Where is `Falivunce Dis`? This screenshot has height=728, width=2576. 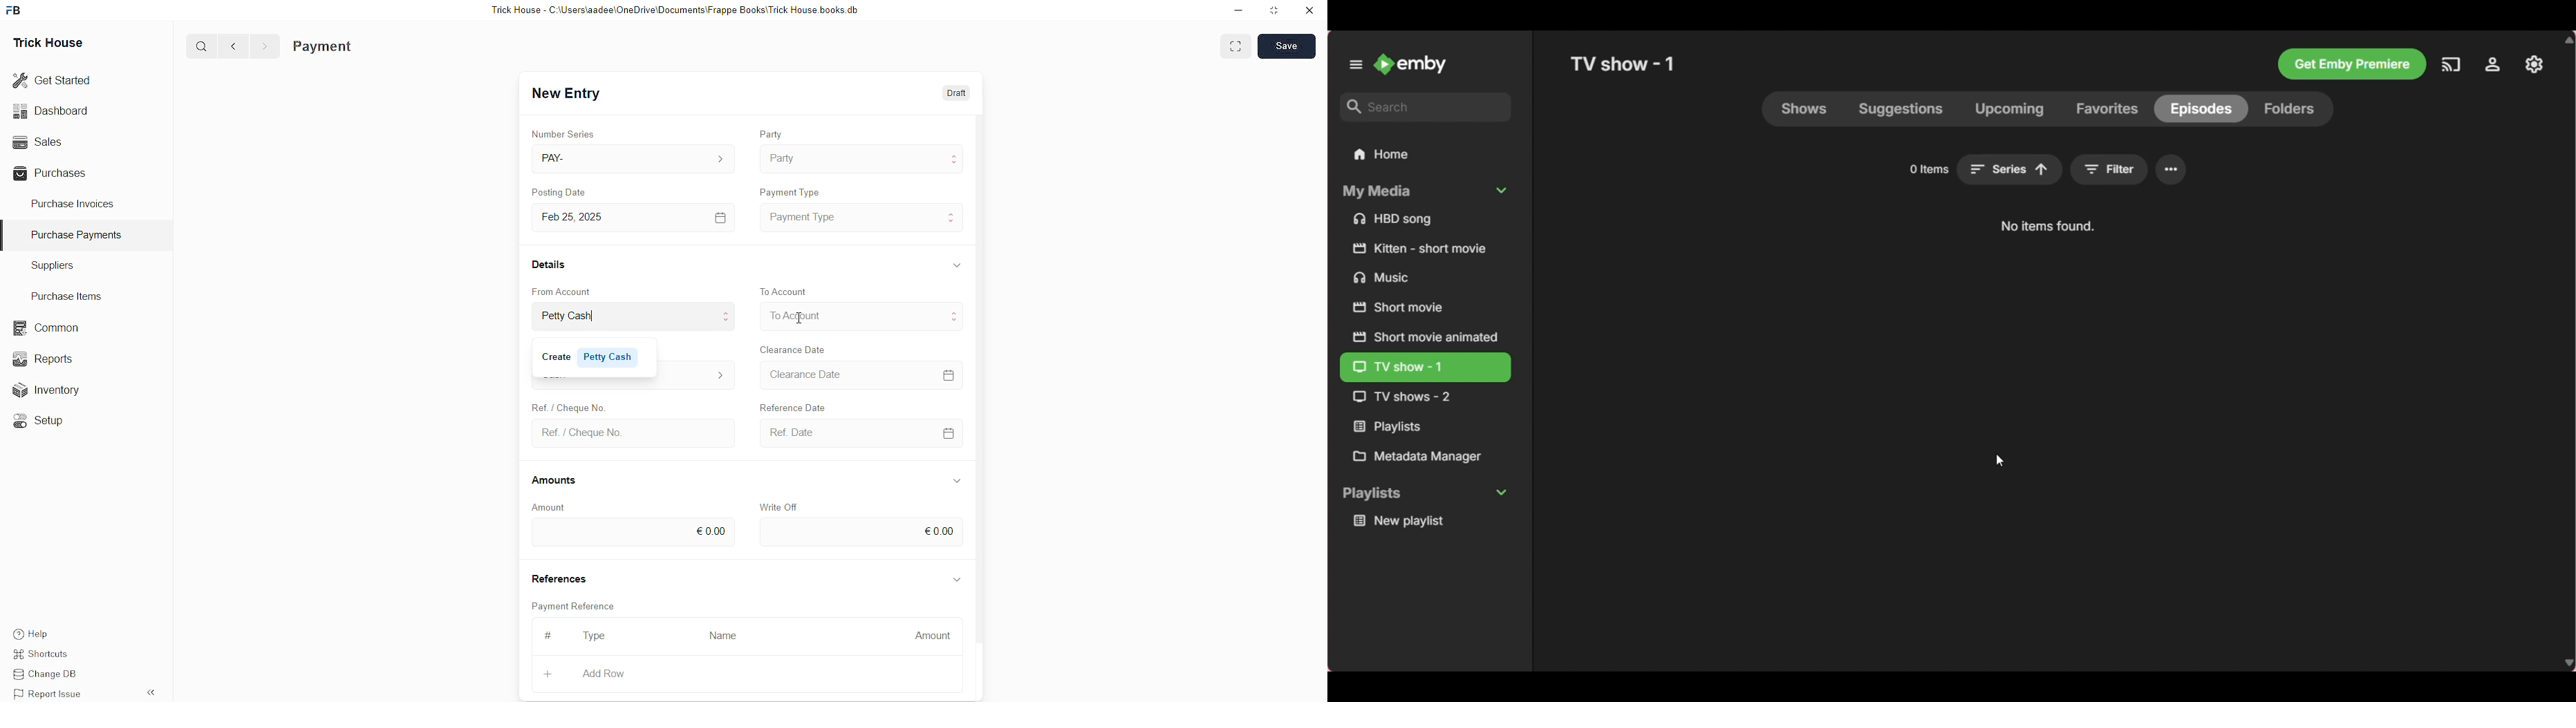
Falivunce Dis is located at coordinates (803, 405).